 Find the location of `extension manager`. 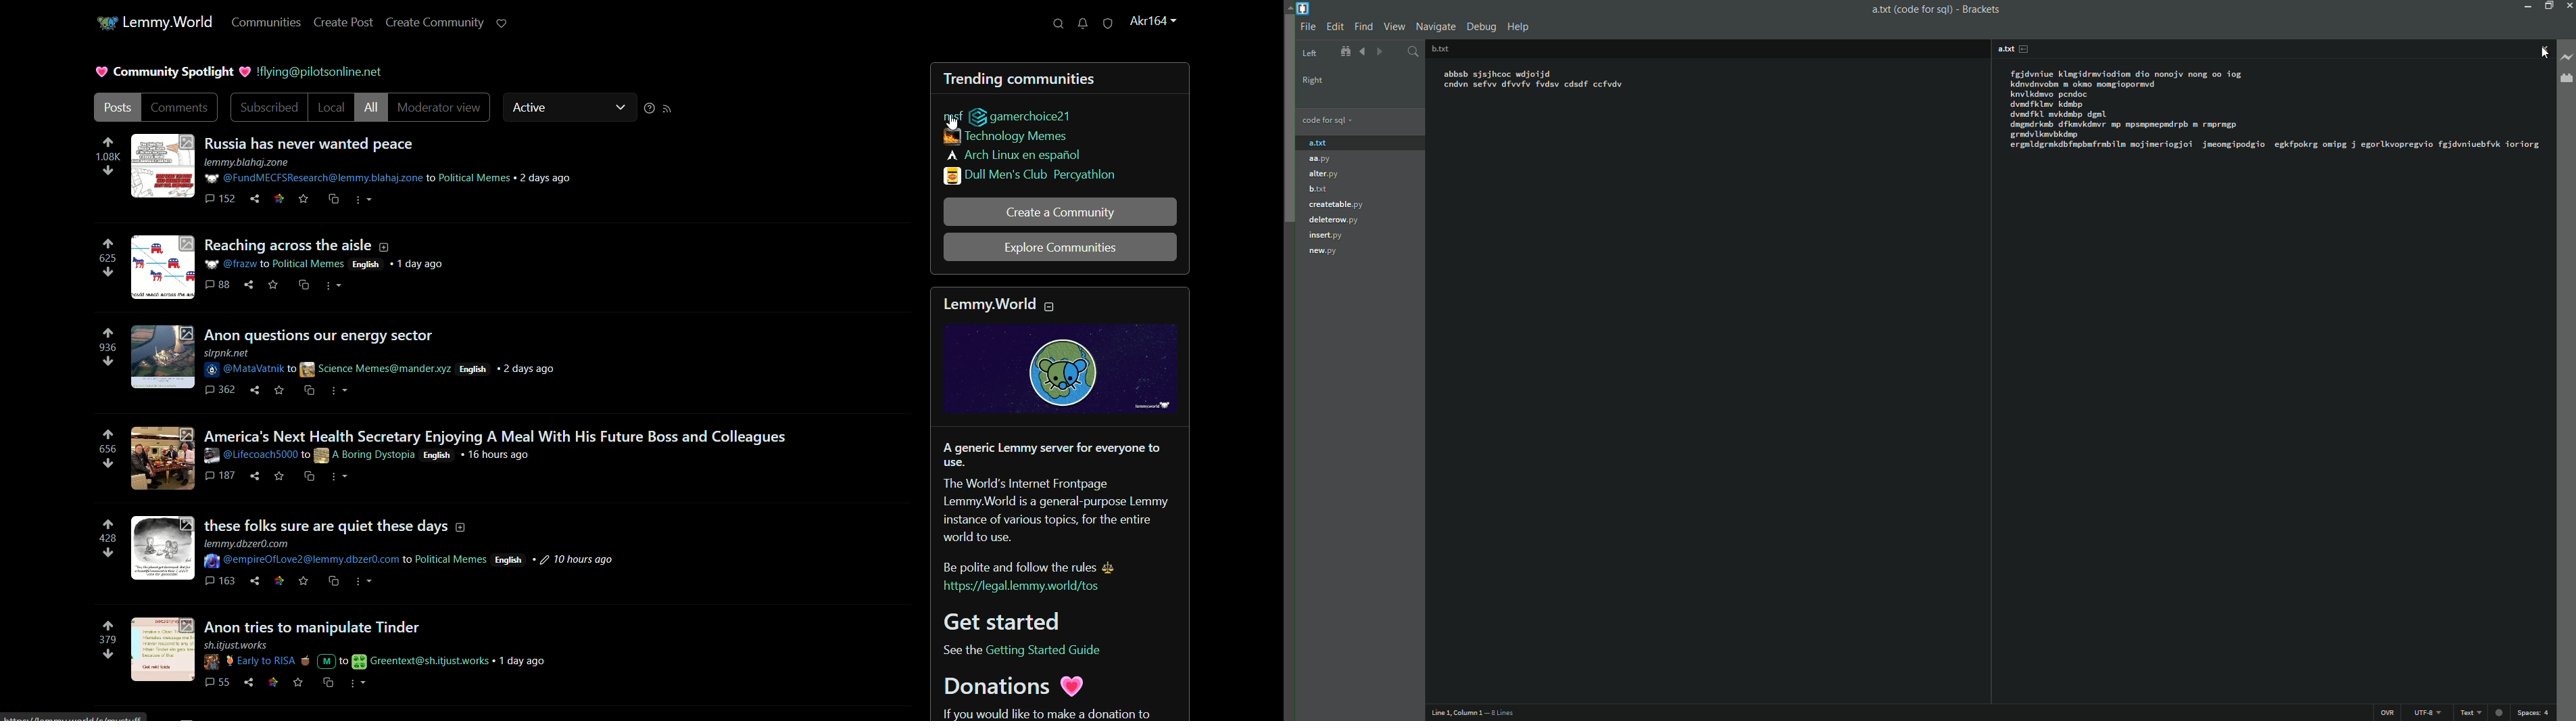

extension manager is located at coordinates (2565, 81).